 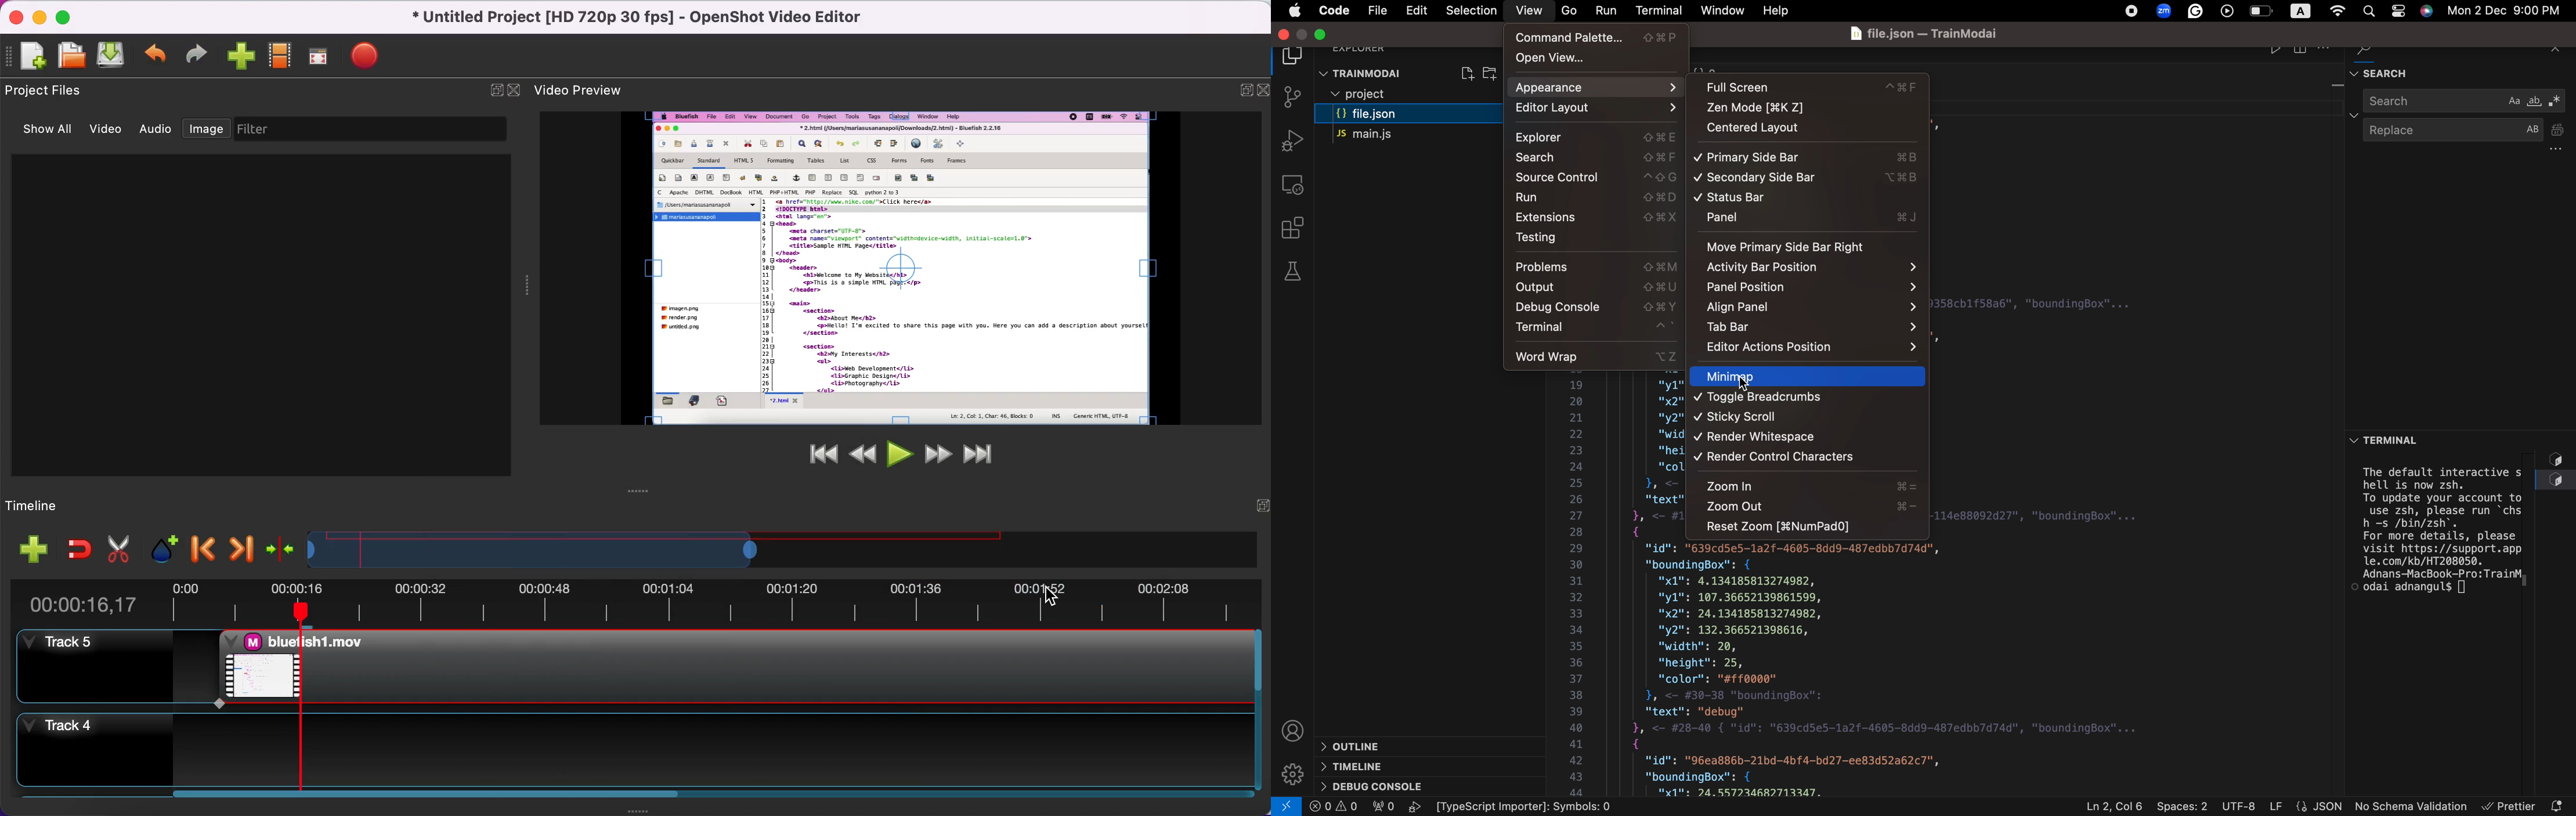 I want to click on filter, so click(x=375, y=129).